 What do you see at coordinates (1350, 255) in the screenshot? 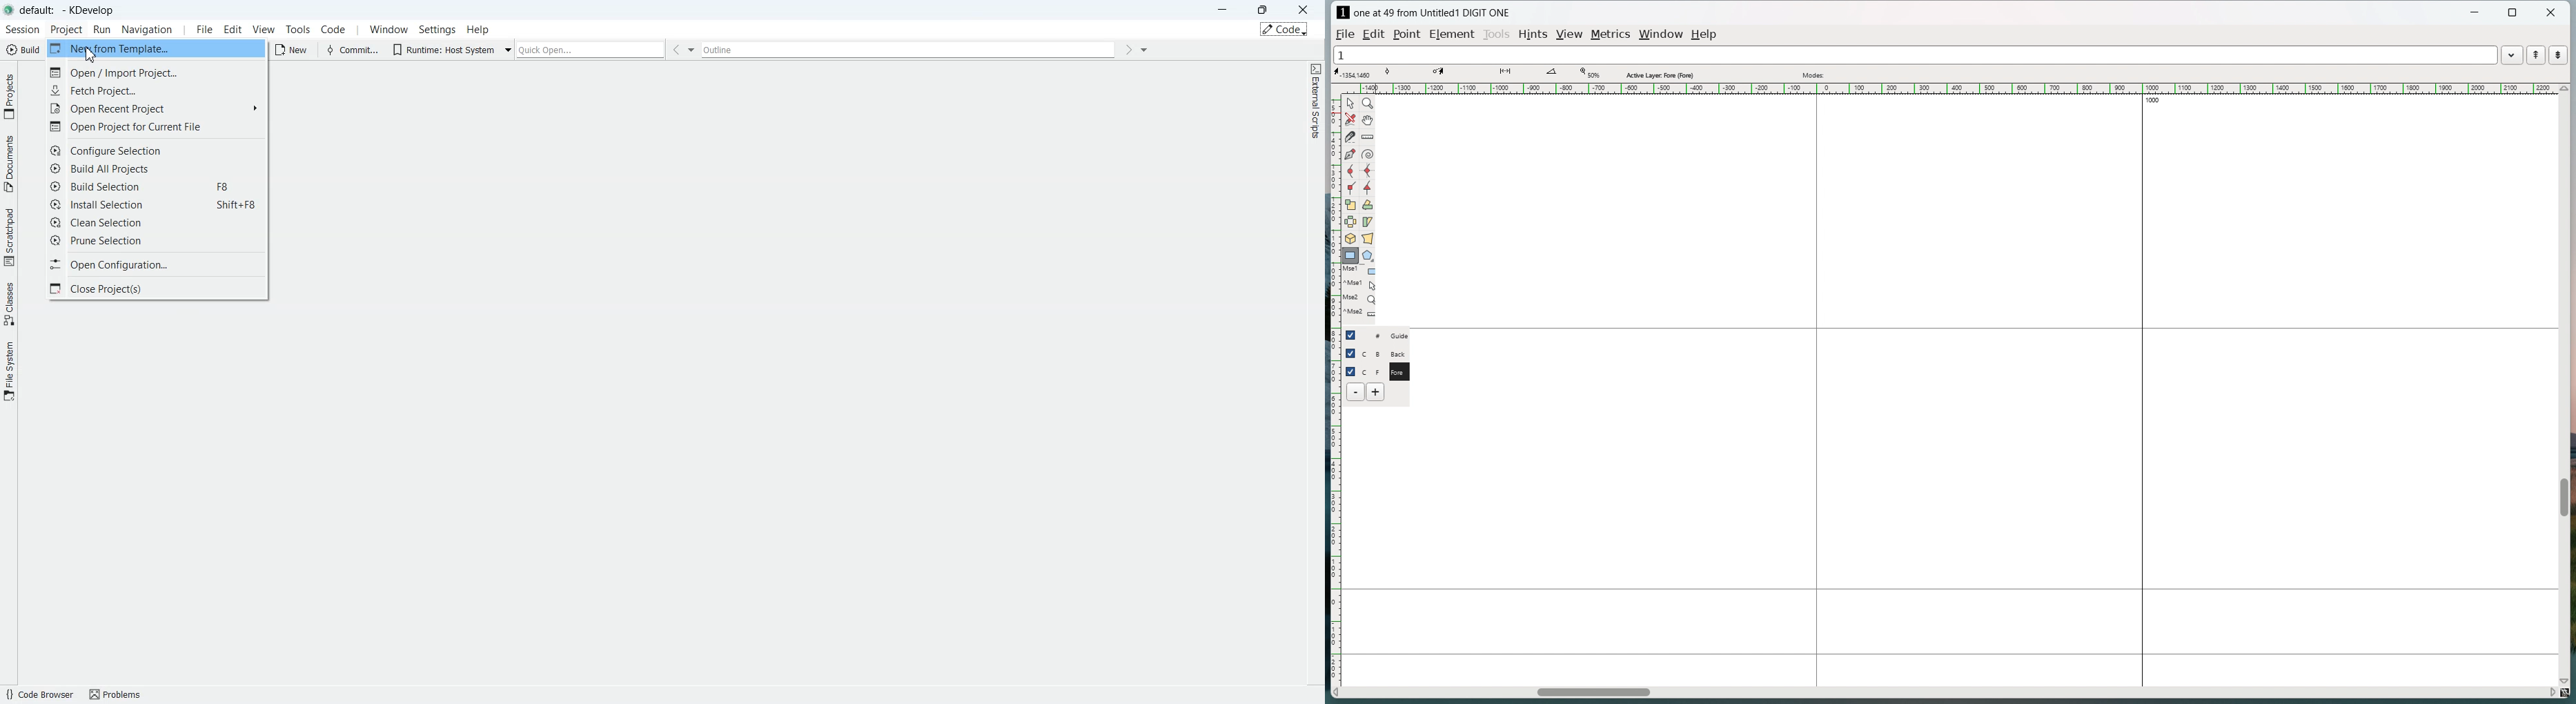
I see `rectangle/ellipse` at bounding box center [1350, 255].